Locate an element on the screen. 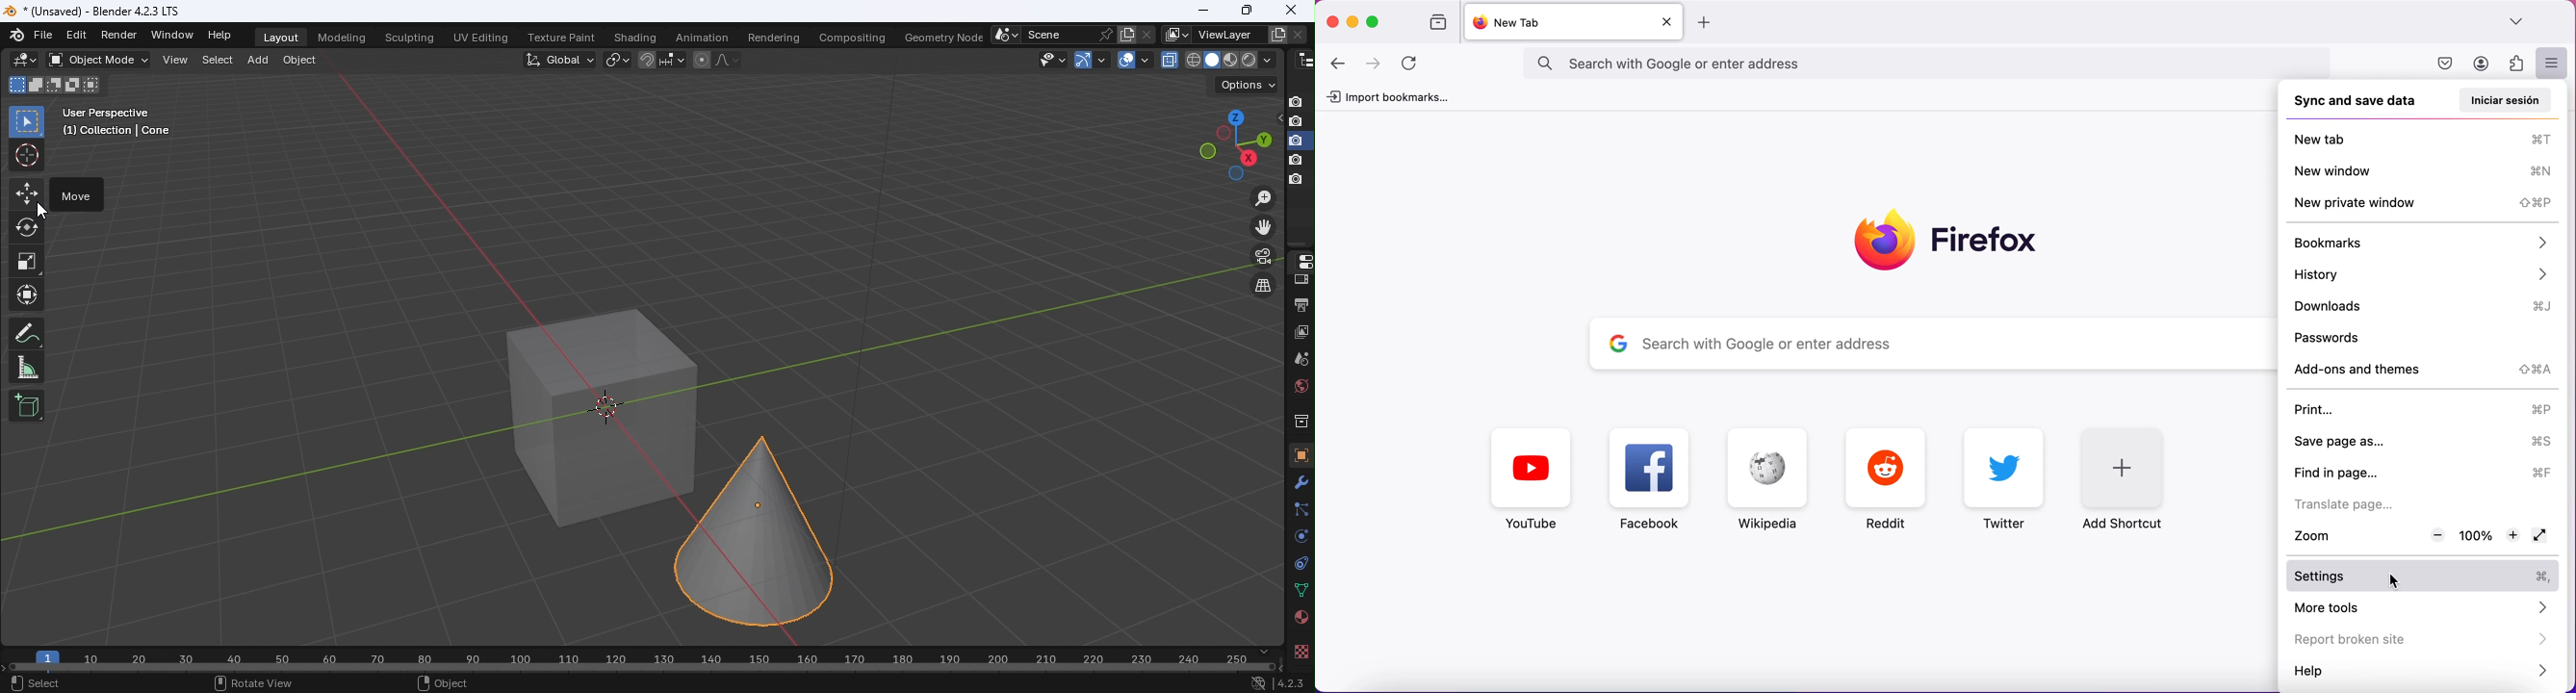  reload current page is located at coordinates (1412, 64).